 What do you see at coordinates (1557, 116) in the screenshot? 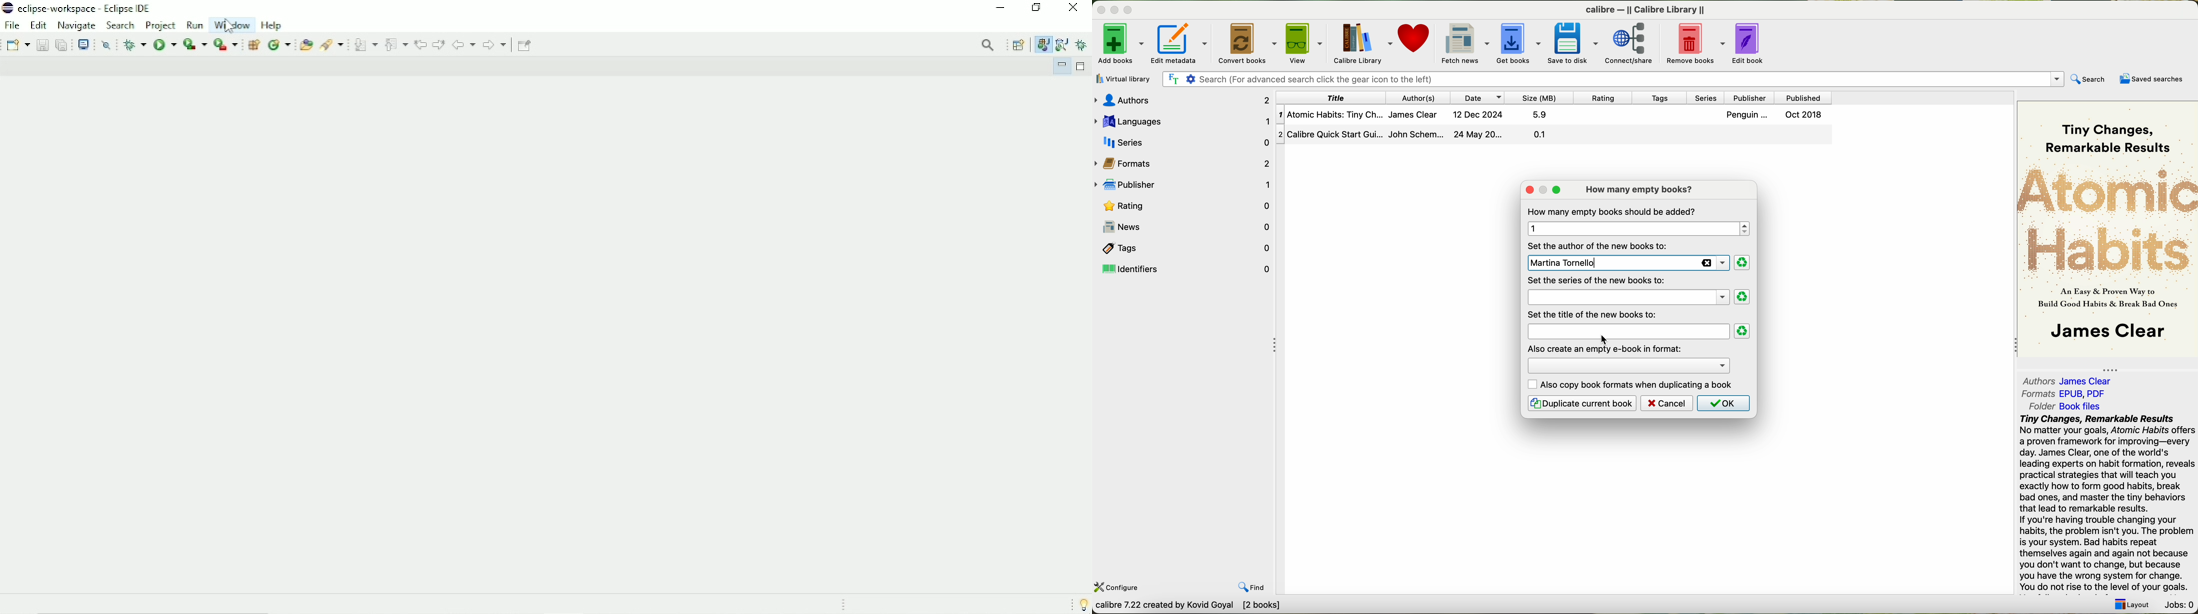
I see `first book` at bounding box center [1557, 116].